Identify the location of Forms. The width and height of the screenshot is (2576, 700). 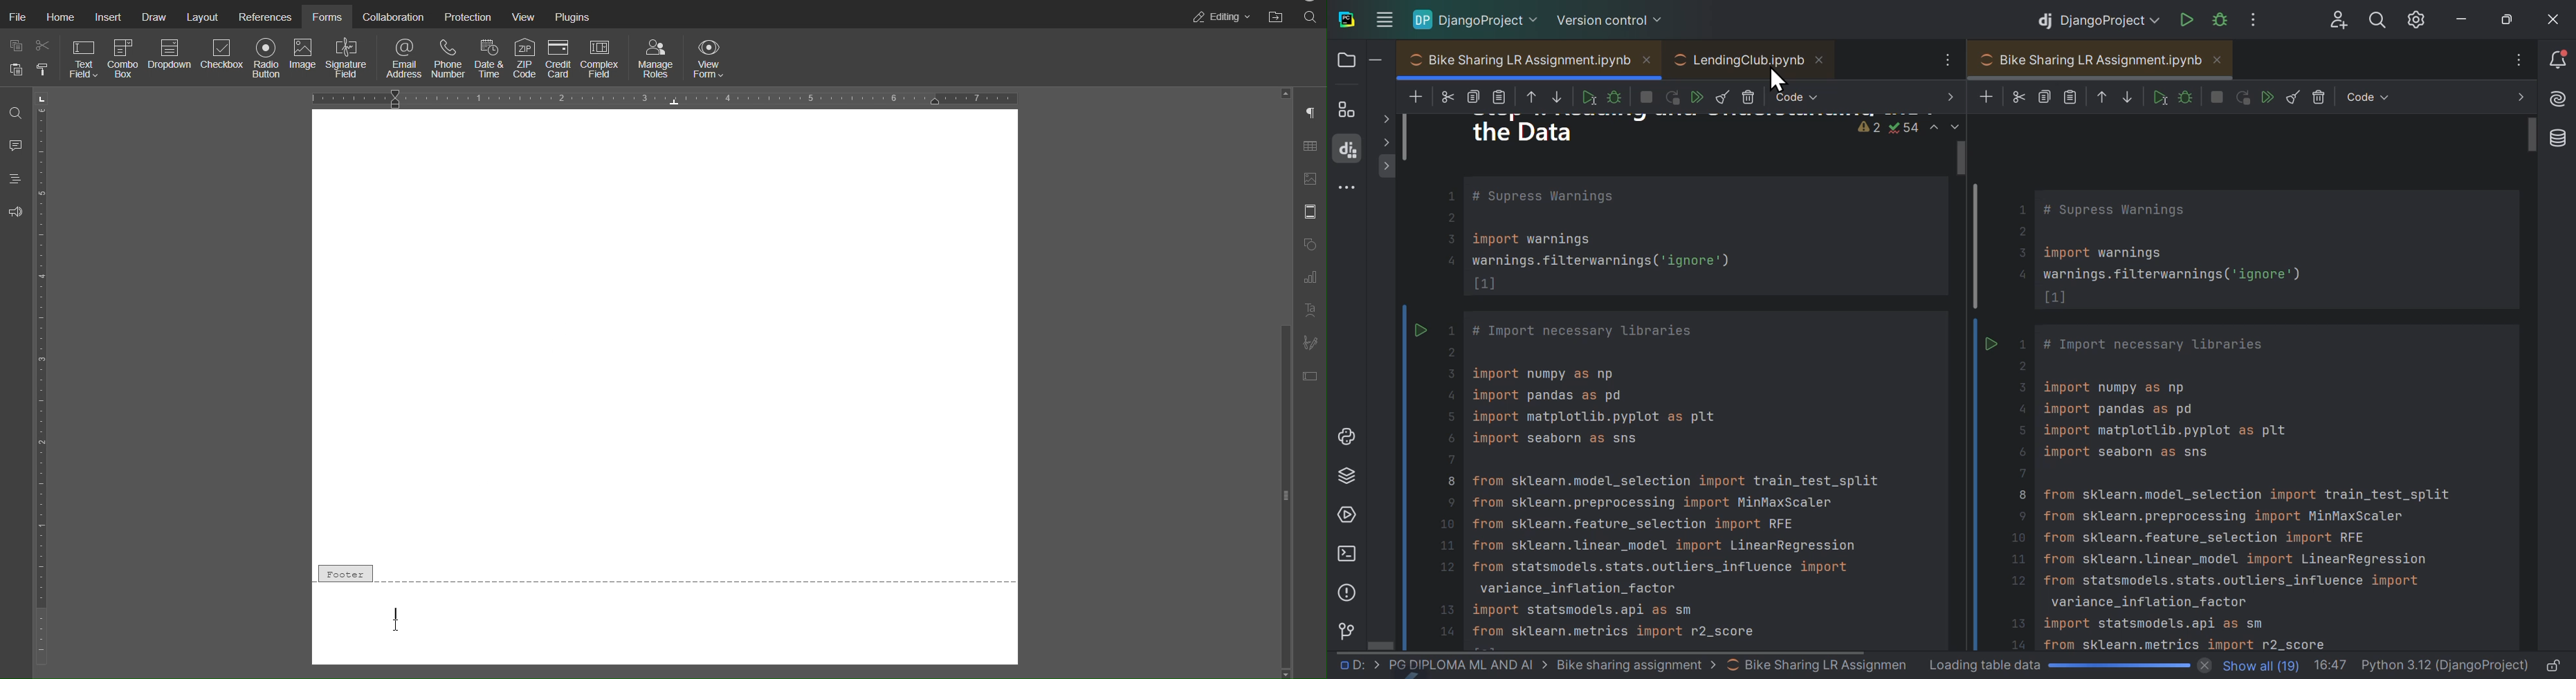
(326, 15).